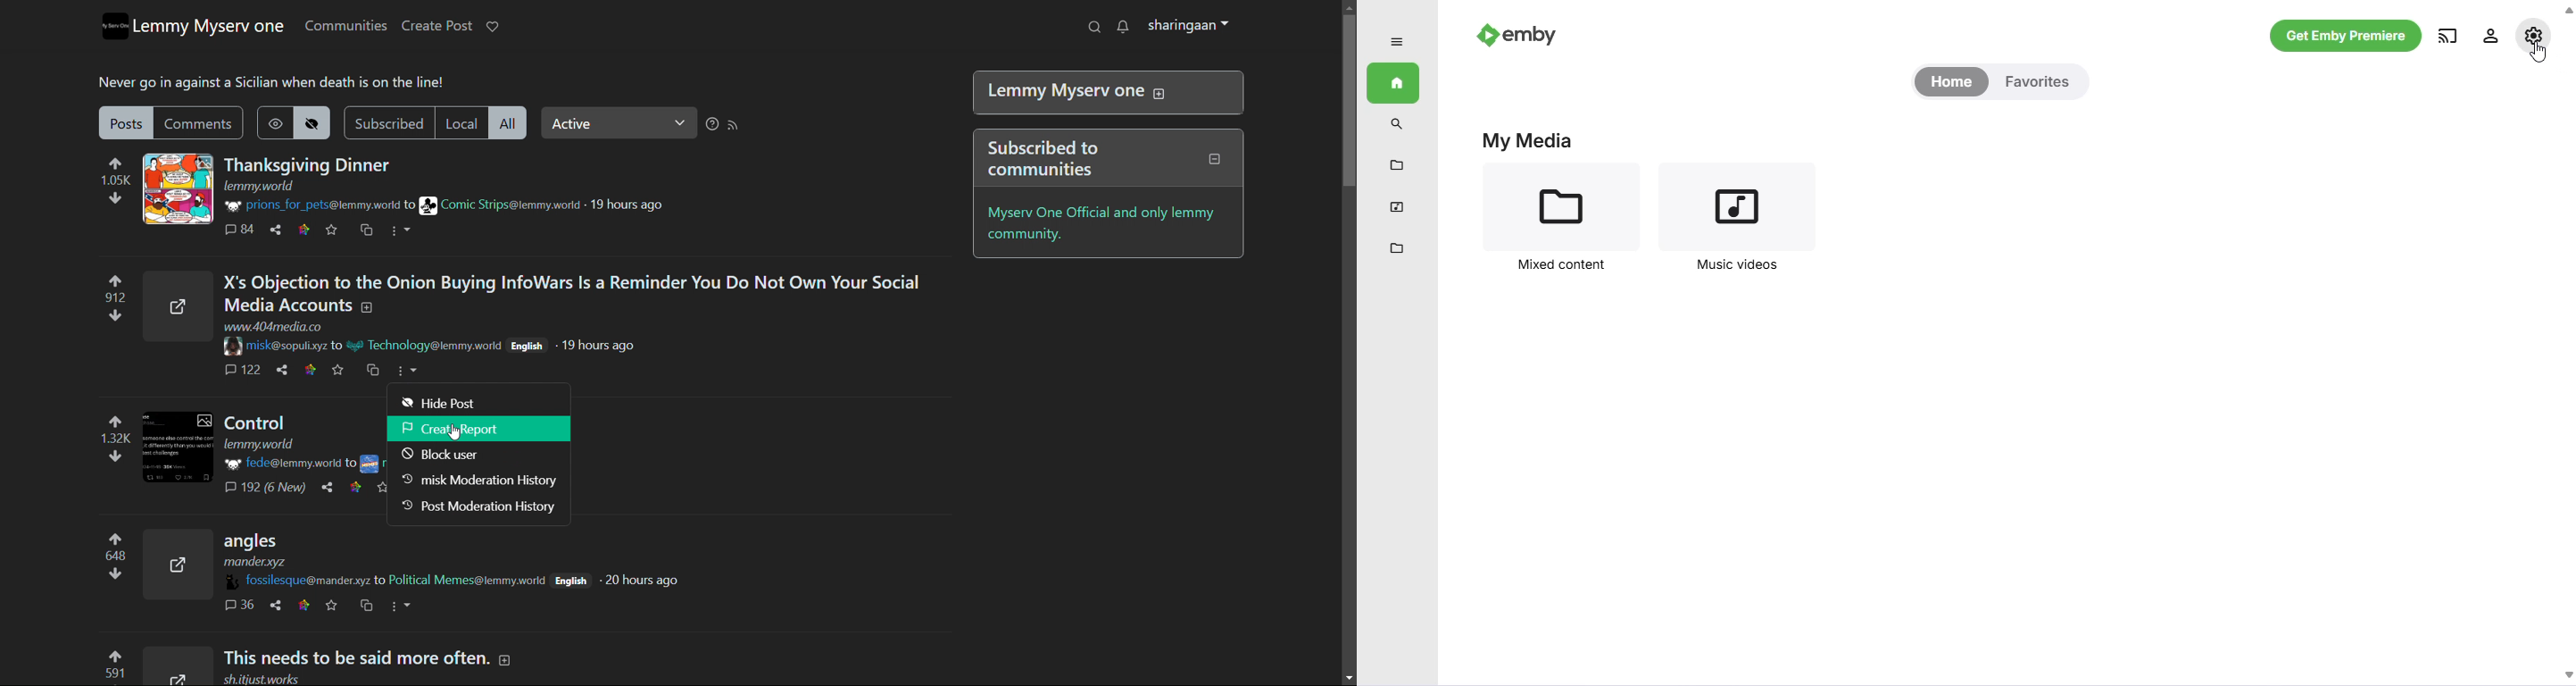  Describe the element at coordinates (172, 667) in the screenshot. I see `Expand here with this image` at that location.